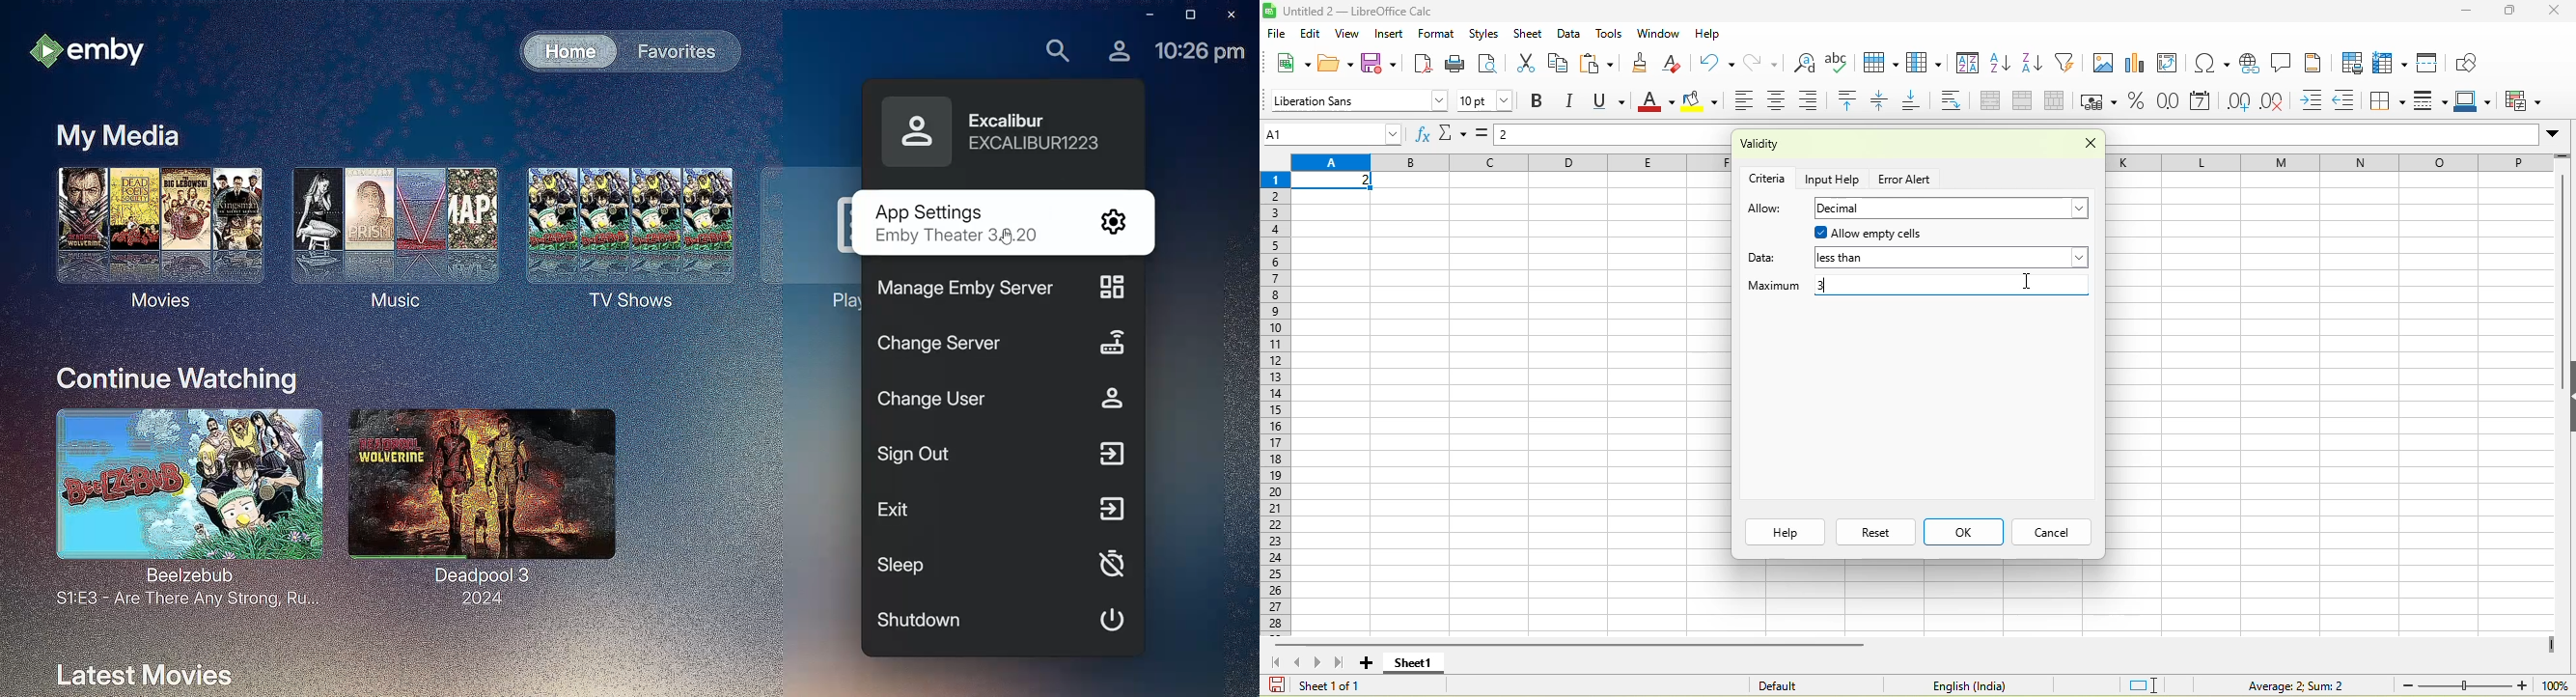 This screenshot has width=2576, height=700. What do you see at coordinates (1918, 102) in the screenshot?
I see `align bottom` at bounding box center [1918, 102].